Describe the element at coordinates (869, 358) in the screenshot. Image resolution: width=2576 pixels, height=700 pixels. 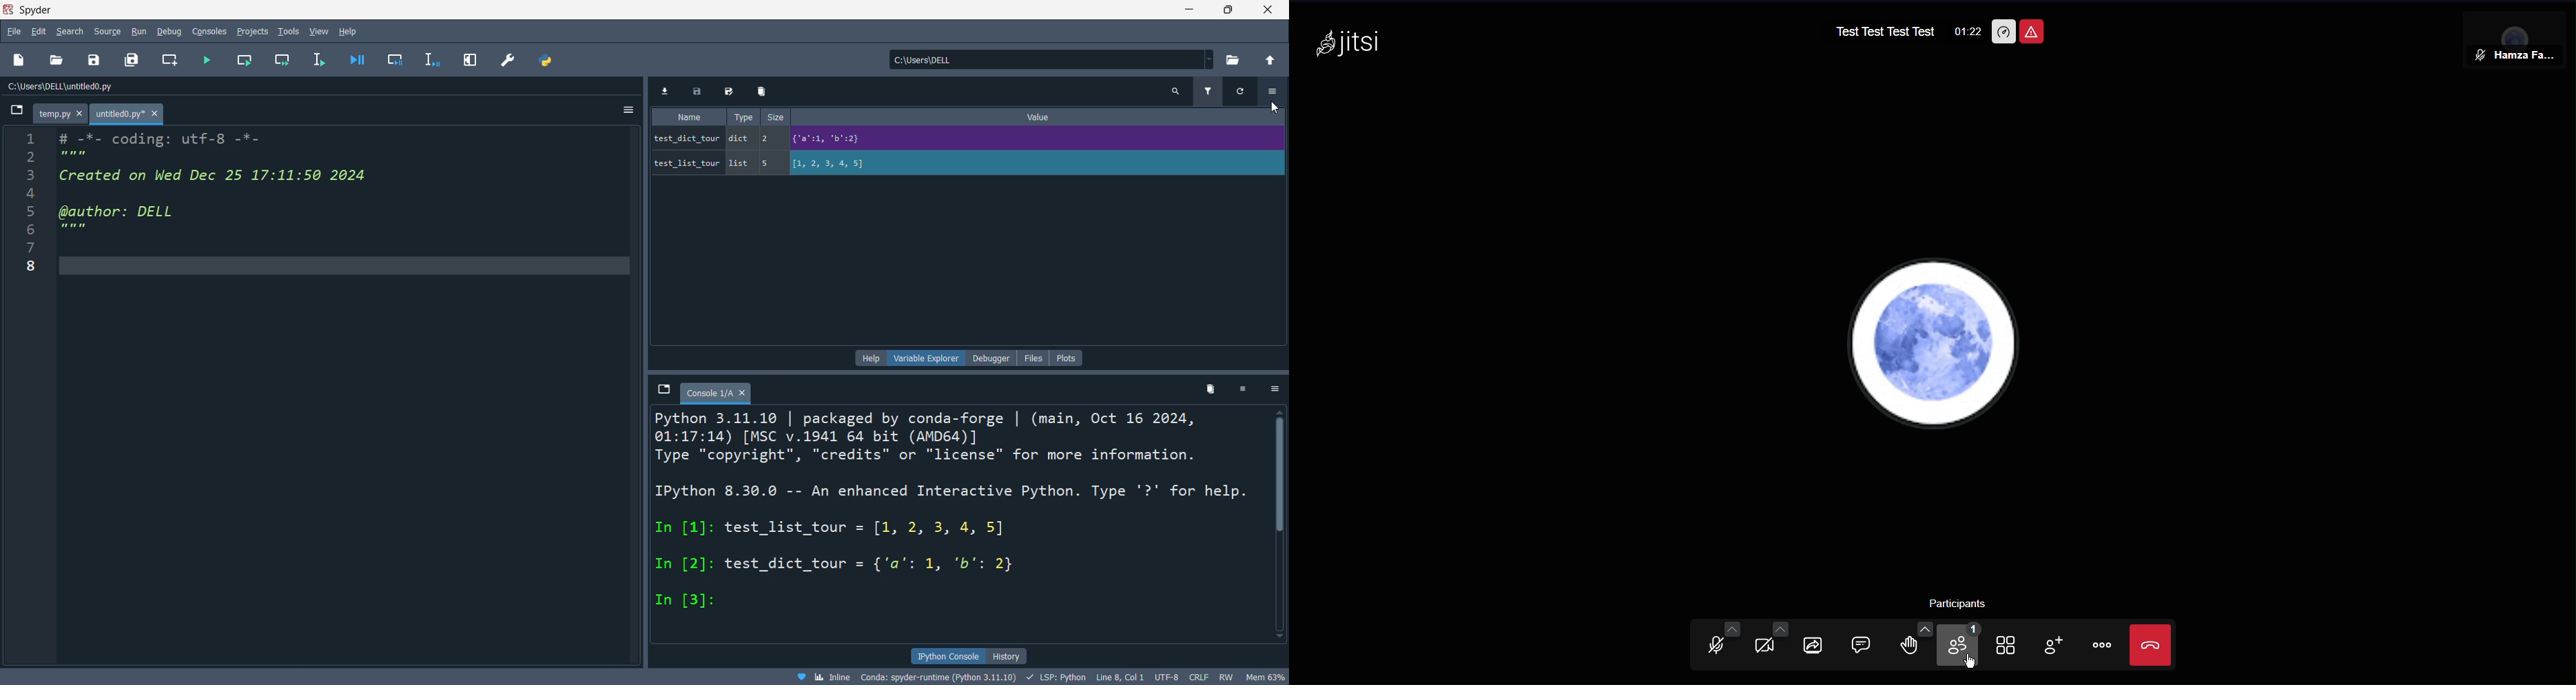
I see `help` at that location.